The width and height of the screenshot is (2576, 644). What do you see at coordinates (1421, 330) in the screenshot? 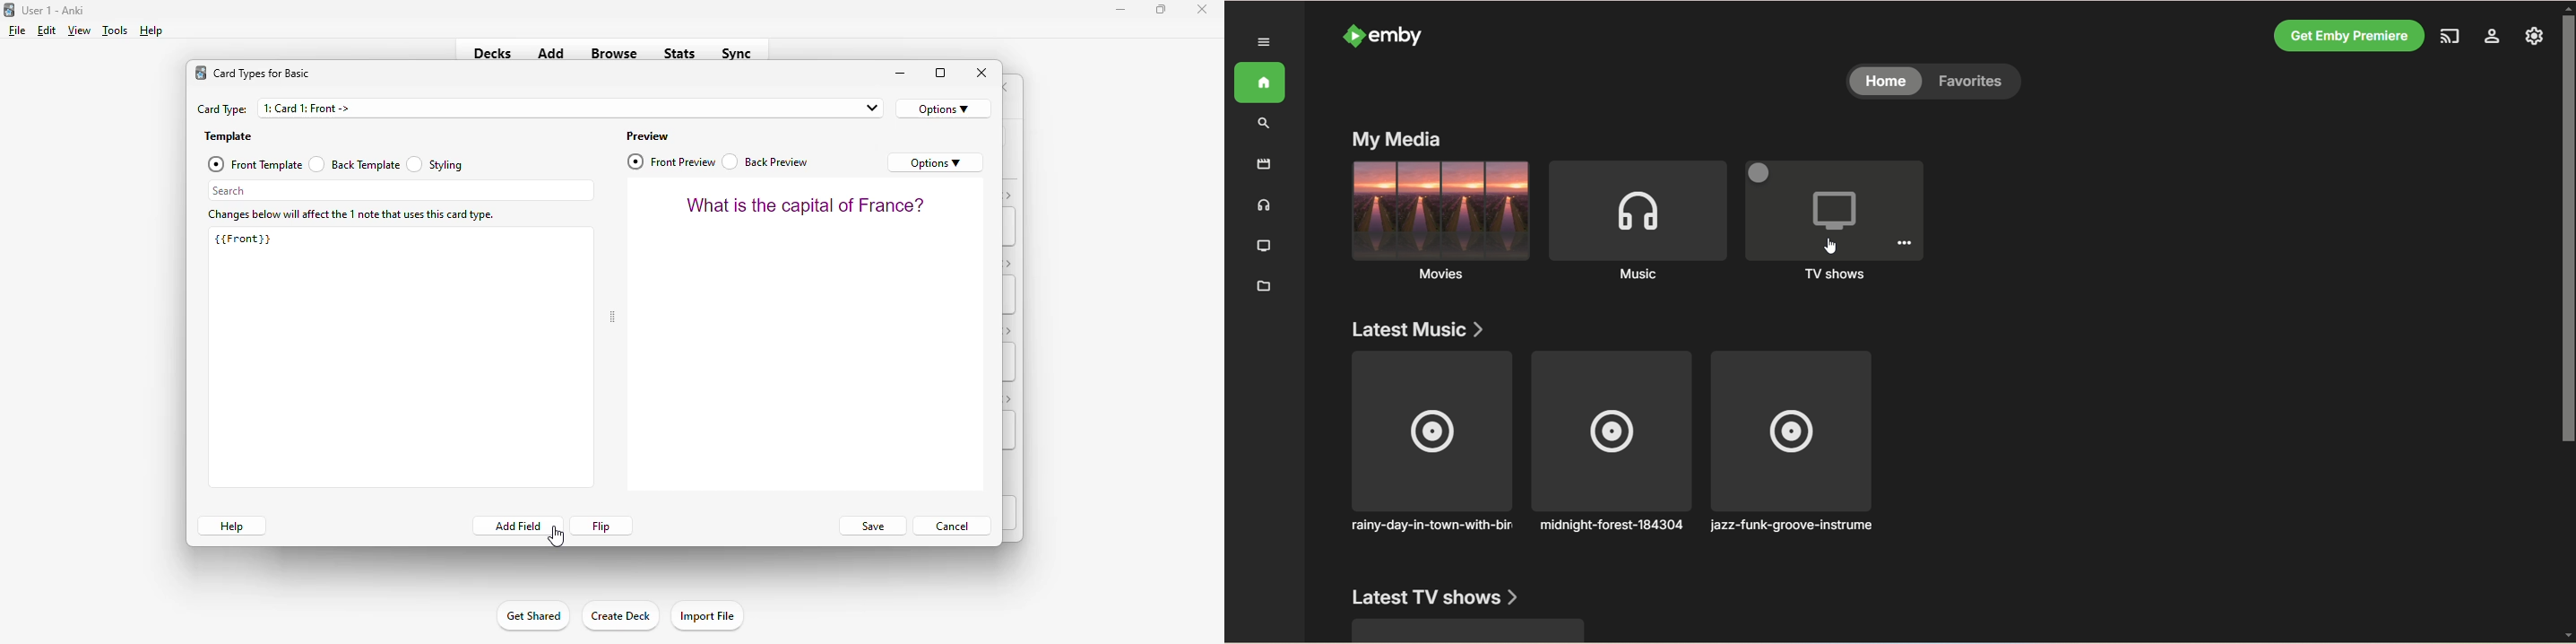
I see `latest music` at bounding box center [1421, 330].